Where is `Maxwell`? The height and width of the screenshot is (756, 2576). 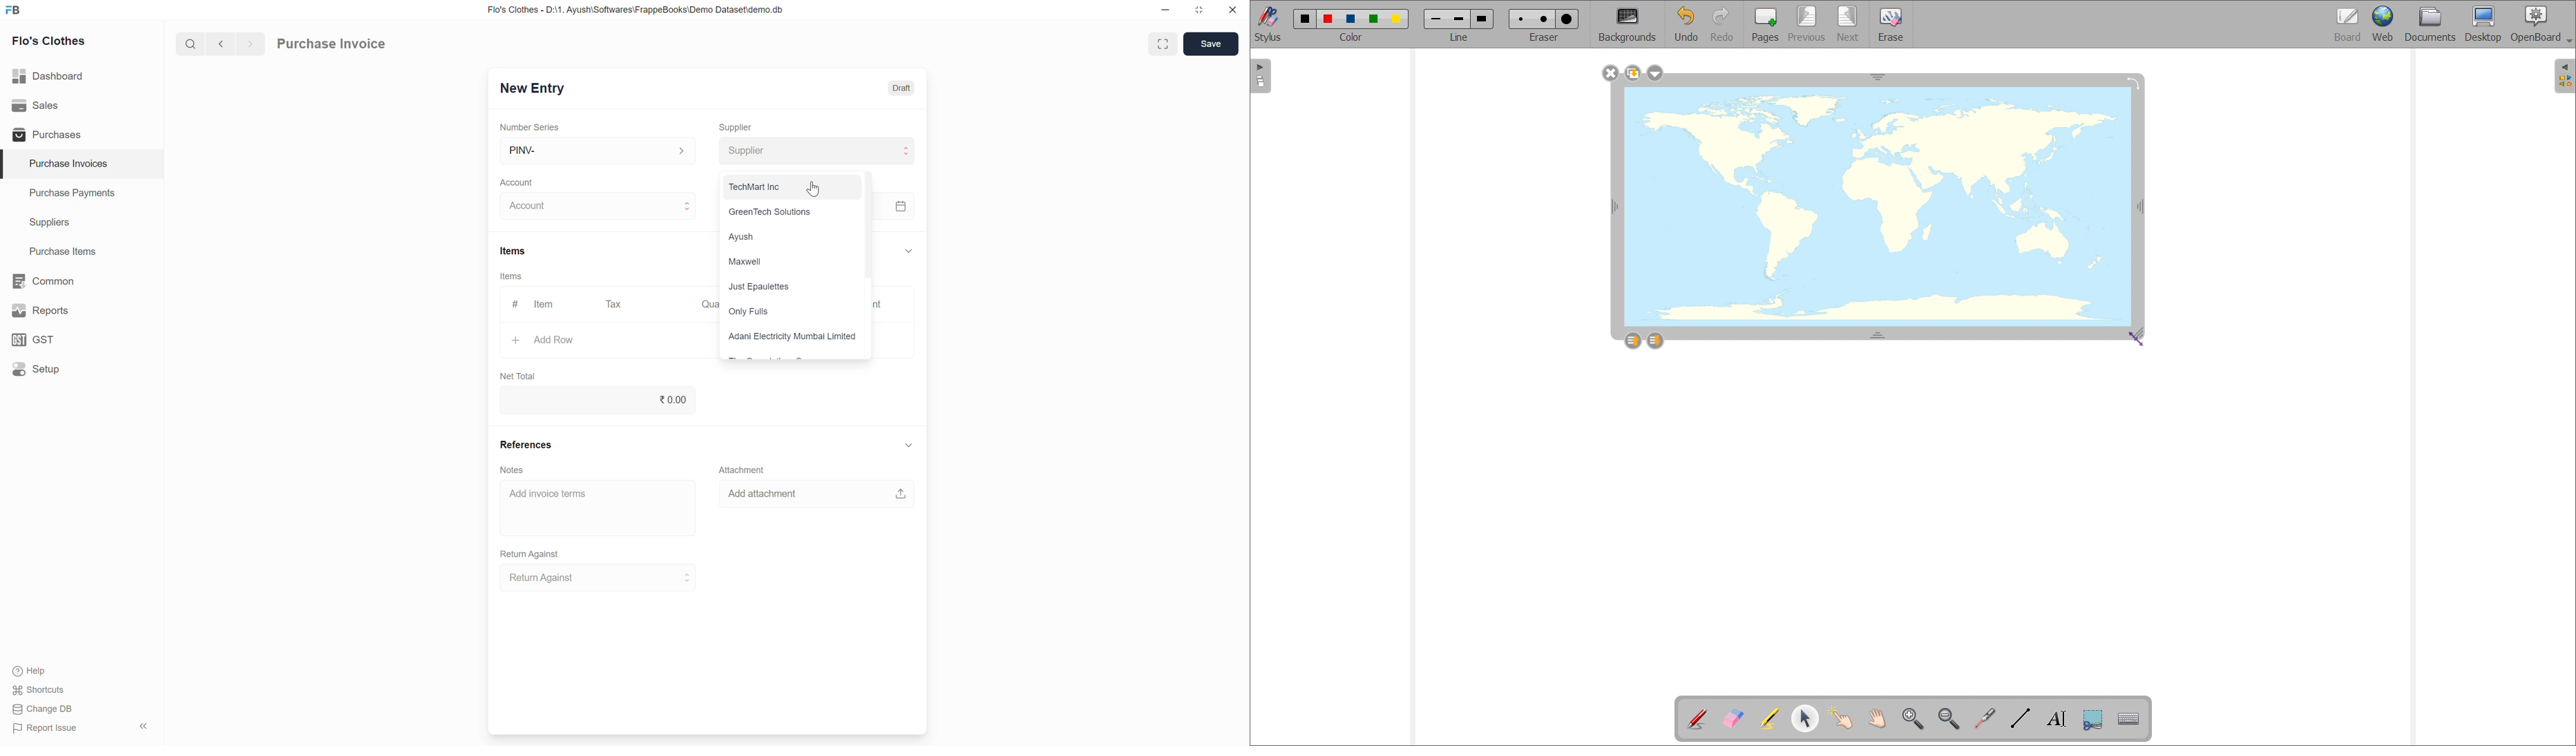
Maxwell is located at coordinates (792, 261).